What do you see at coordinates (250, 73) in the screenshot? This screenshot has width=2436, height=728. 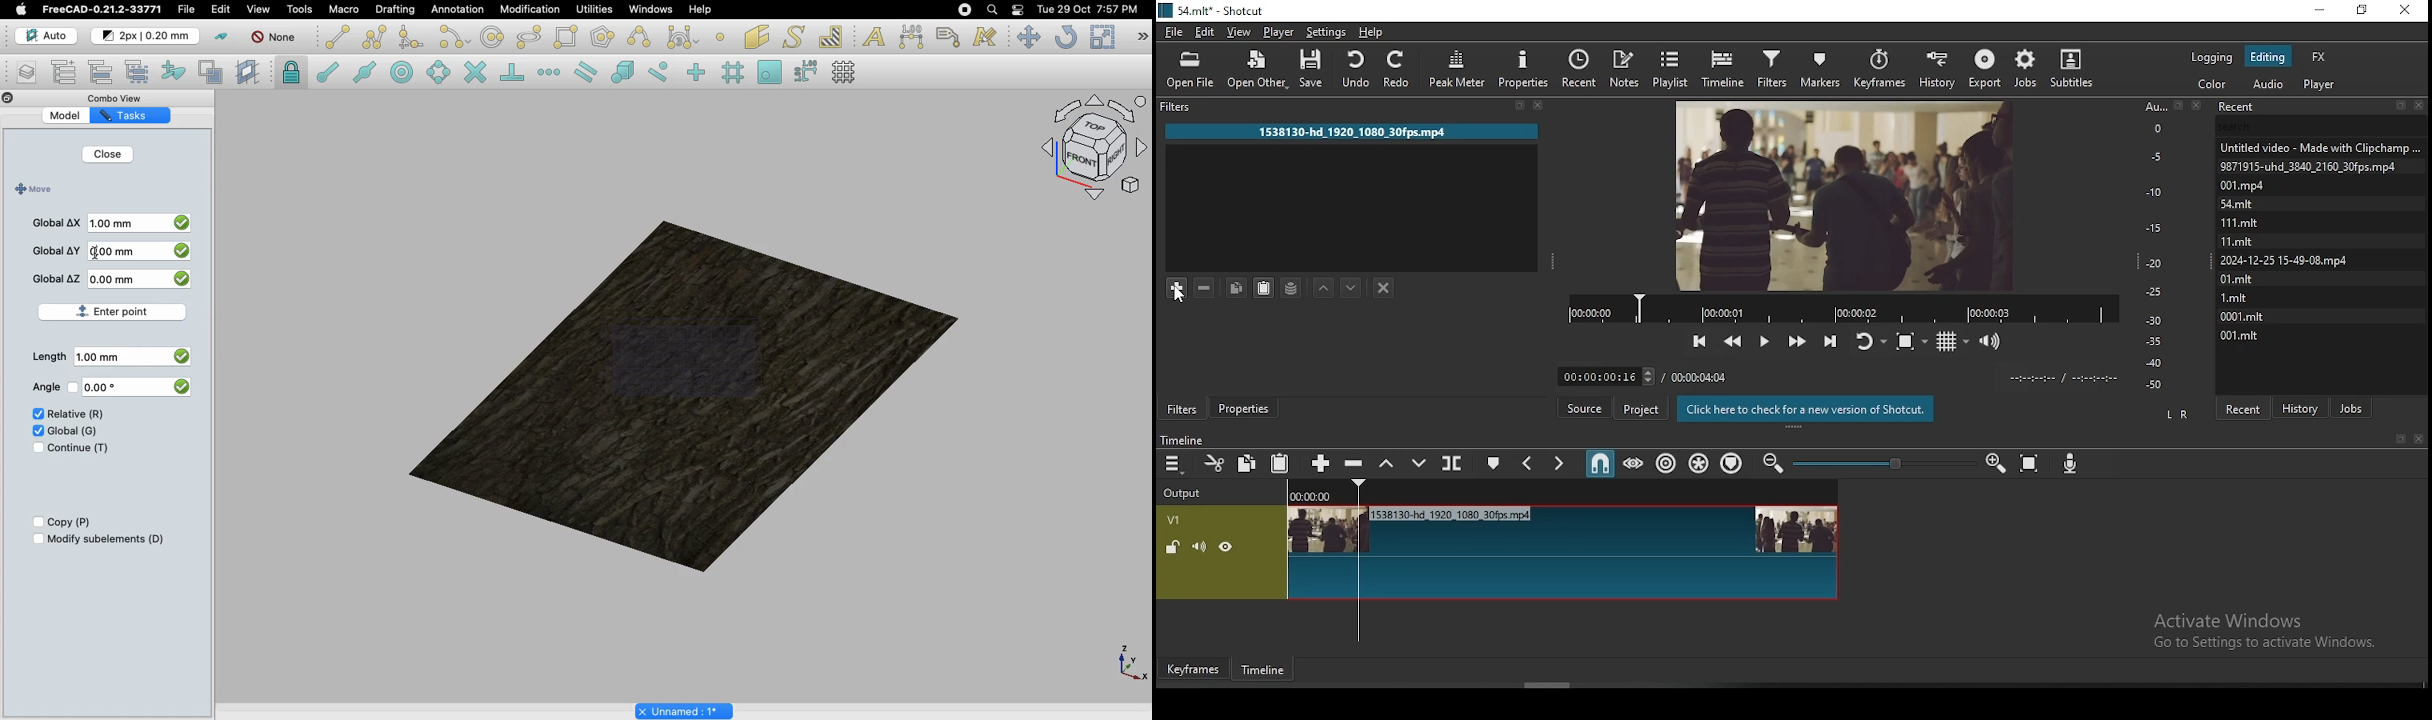 I see `Create working plane proxy` at bounding box center [250, 73].